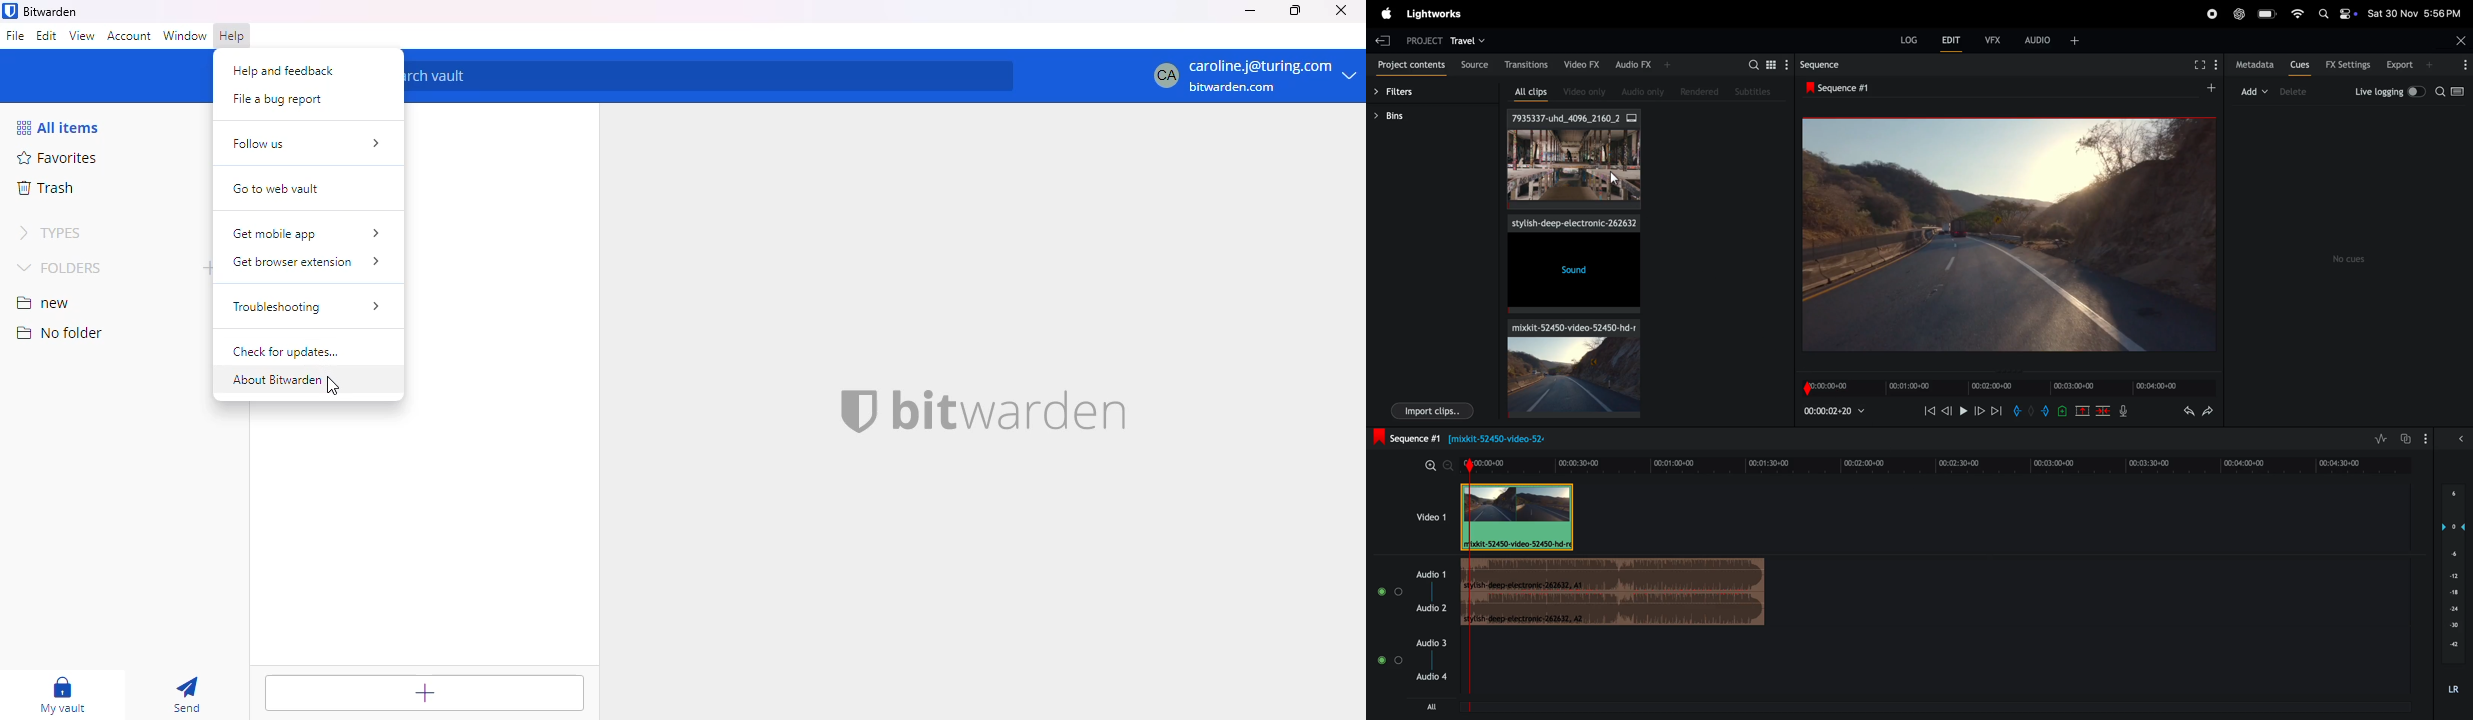 This screenshot has width=2492, height=728. I want to click on file, so click(16, 35).